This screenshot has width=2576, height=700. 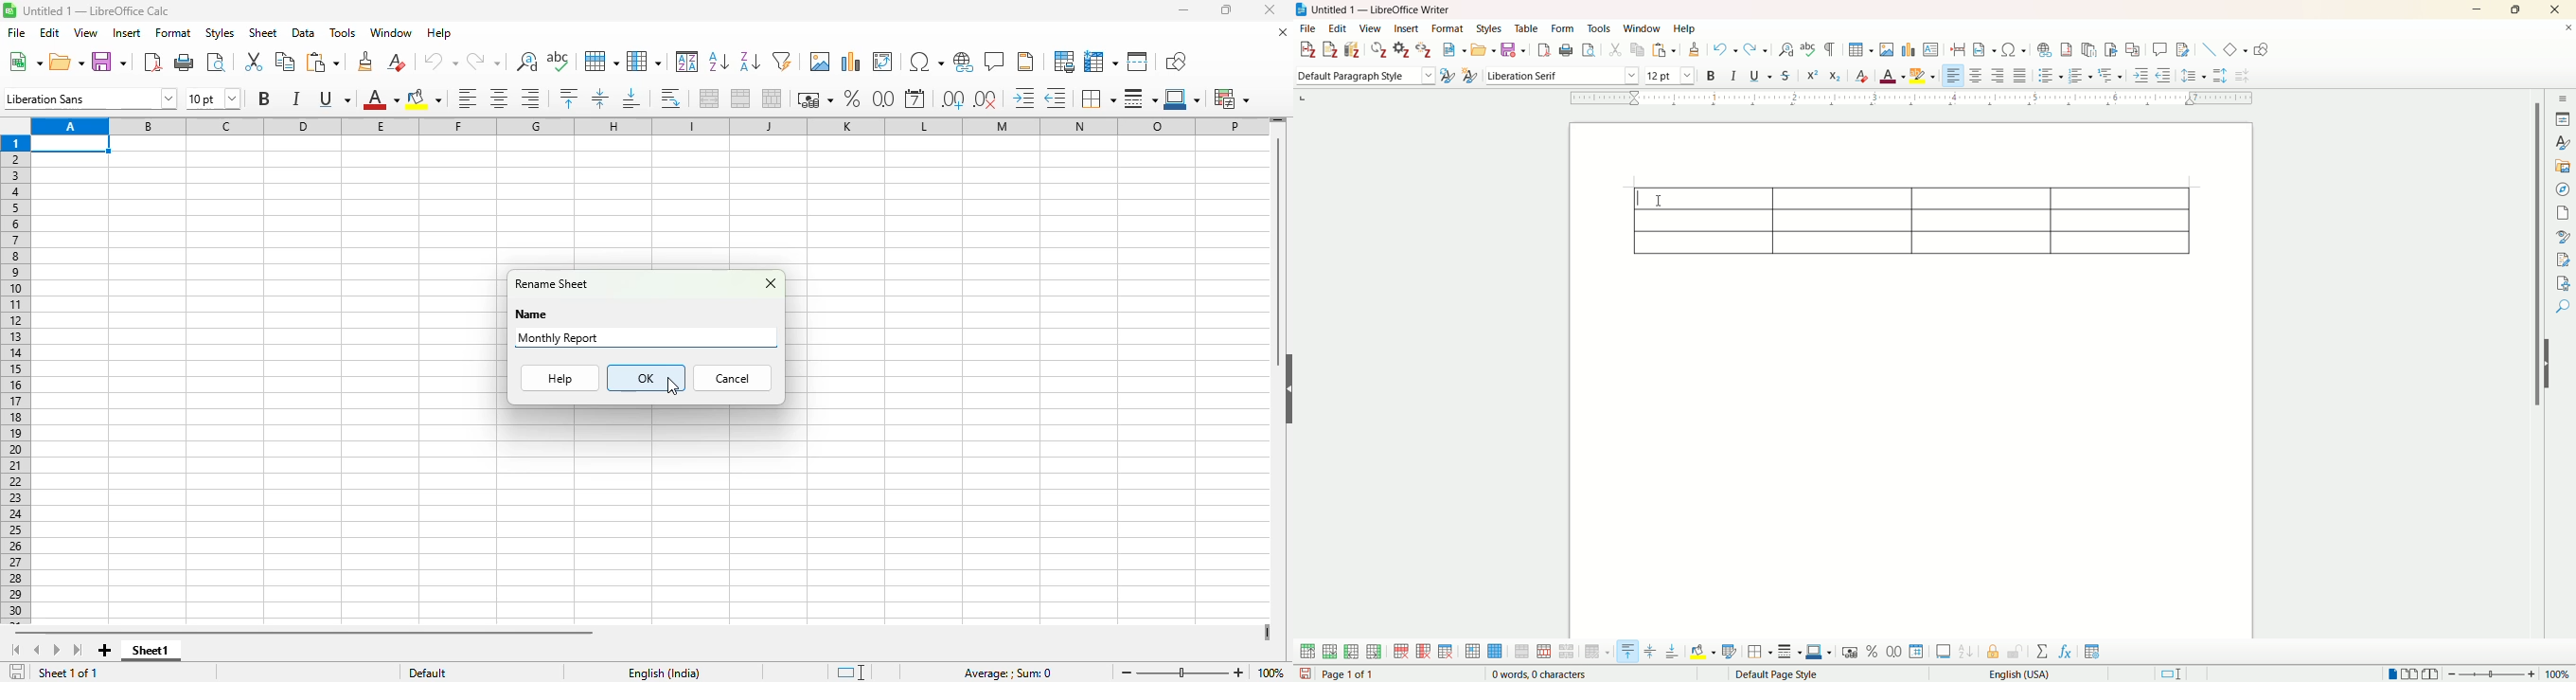 What do you see at coordinates (1127, 673) in the screenshot?
I see `zoom out` at bounding box center [1127, 673].